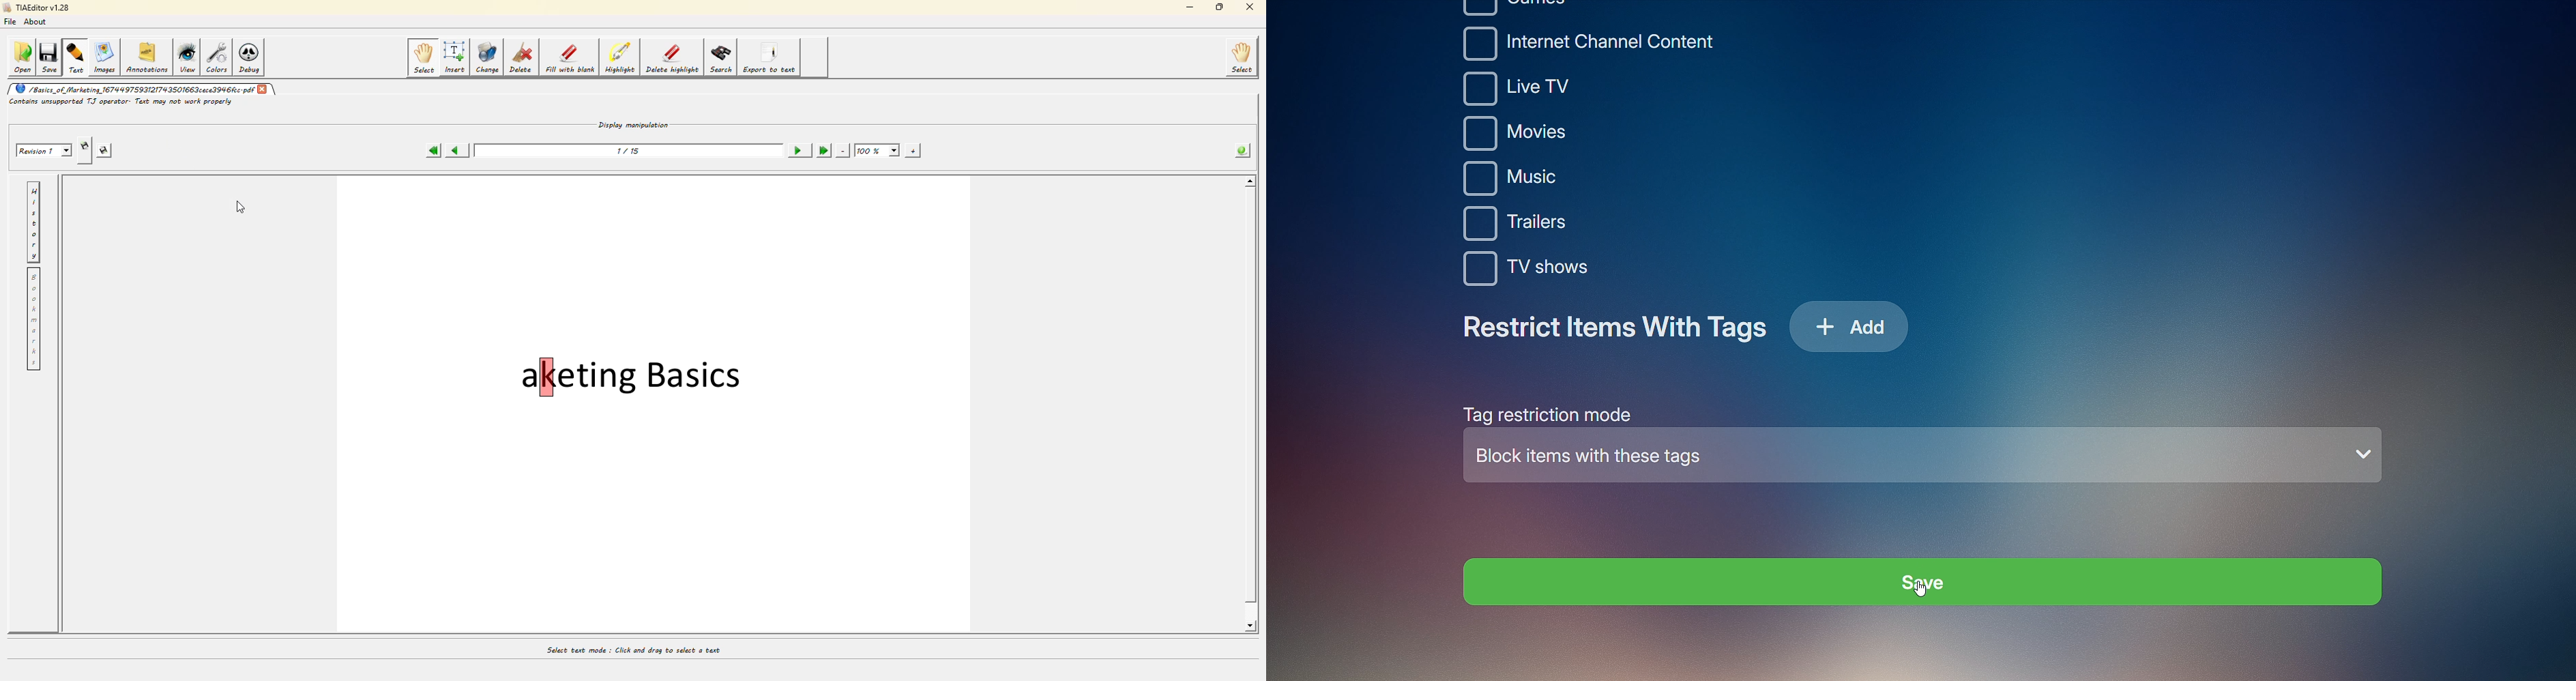  I want to click on Trailers, so click(1546, 225).